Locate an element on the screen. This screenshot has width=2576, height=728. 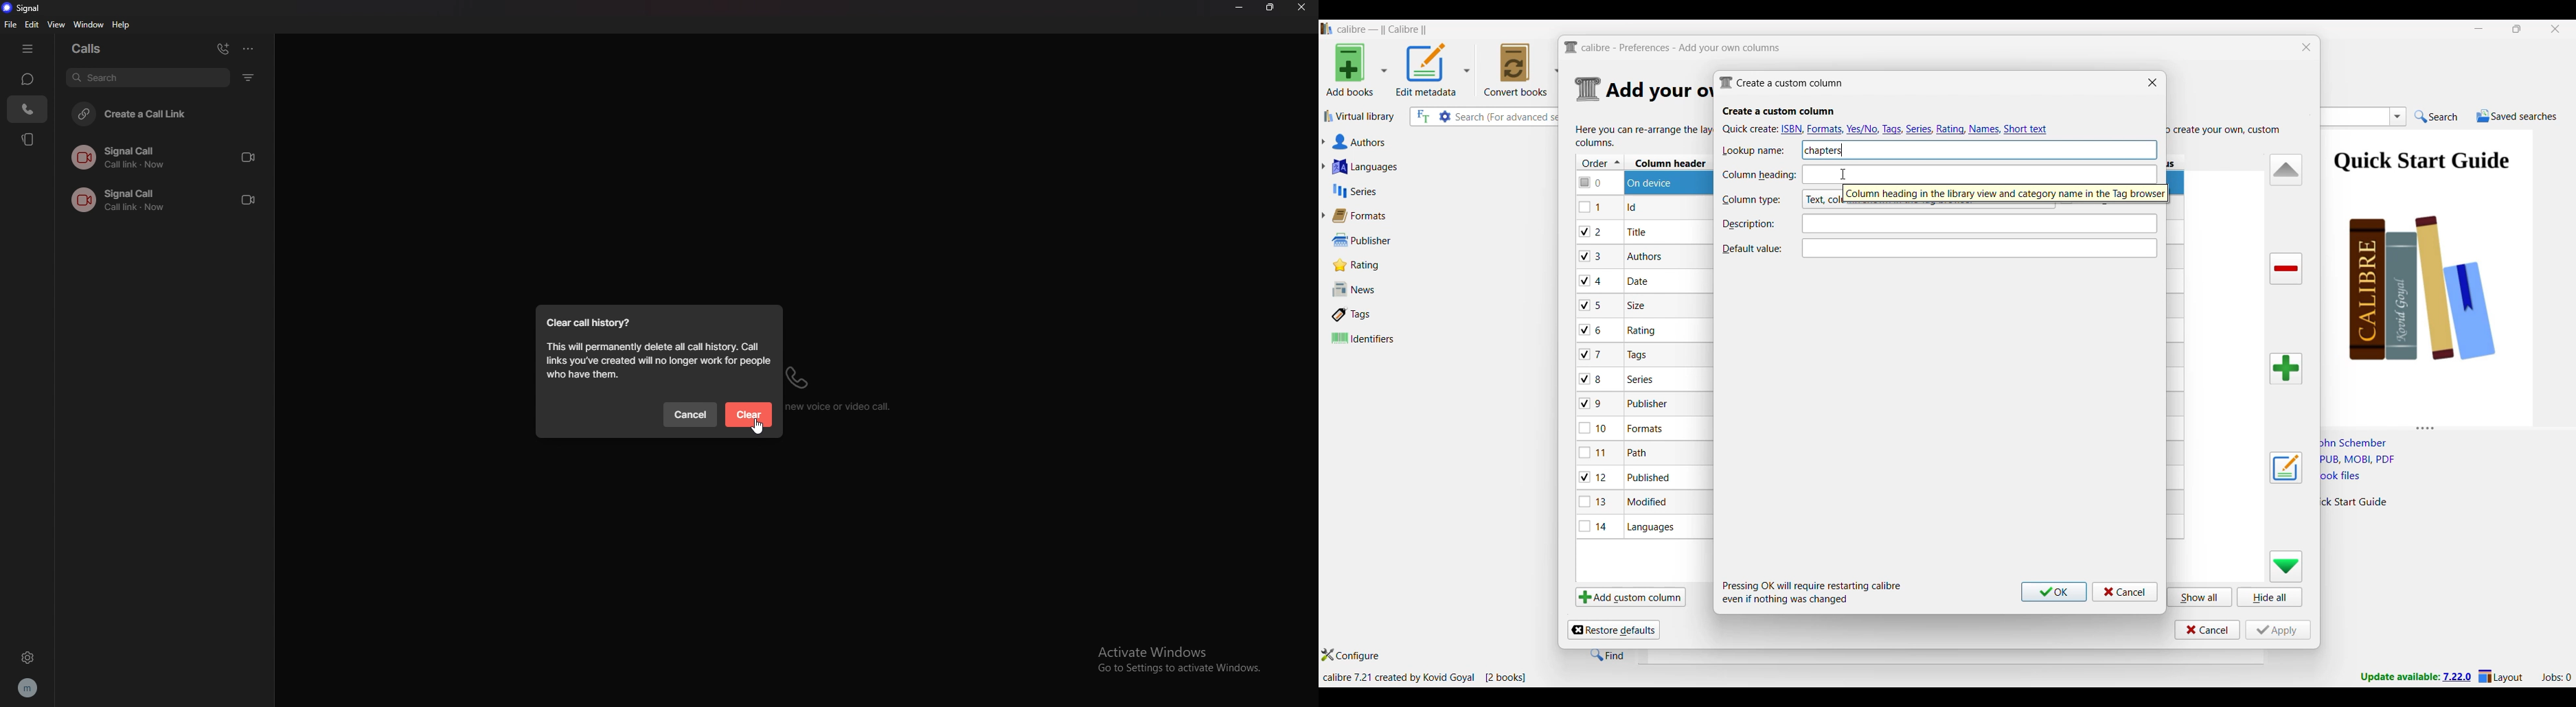
Rating is located at coordinates (1363, 265).